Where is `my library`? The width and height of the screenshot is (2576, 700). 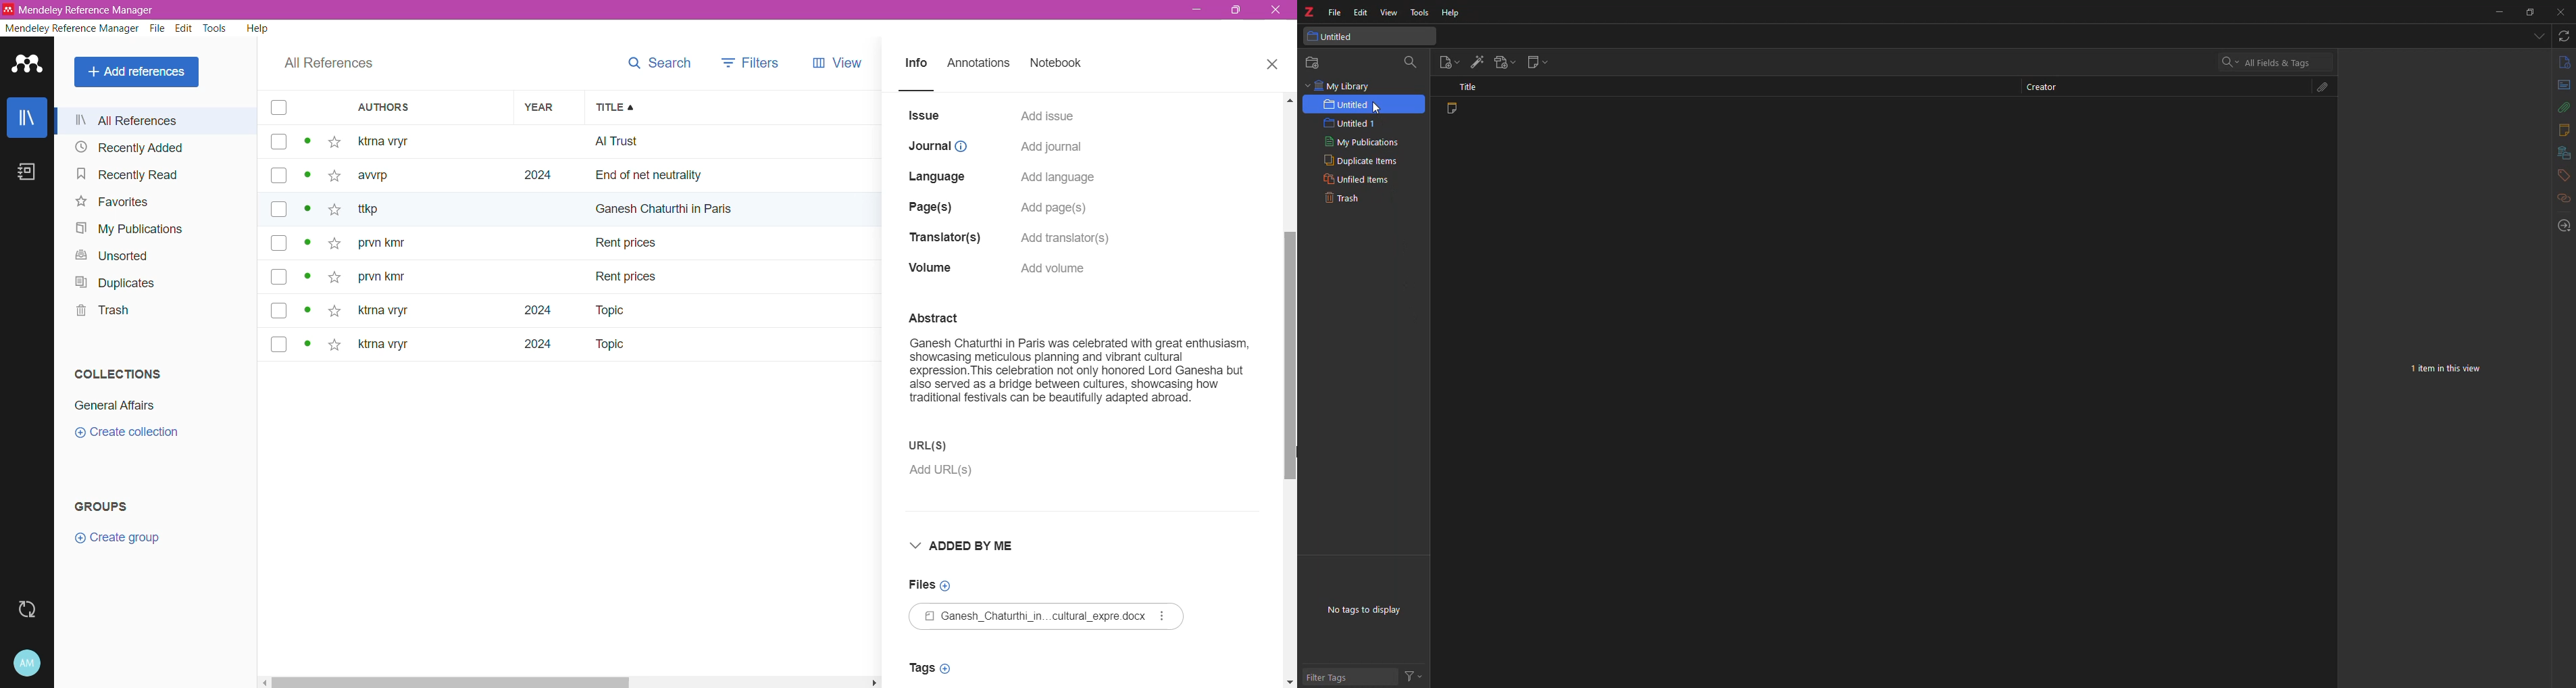
my library is located at coordinates (1340, 86).